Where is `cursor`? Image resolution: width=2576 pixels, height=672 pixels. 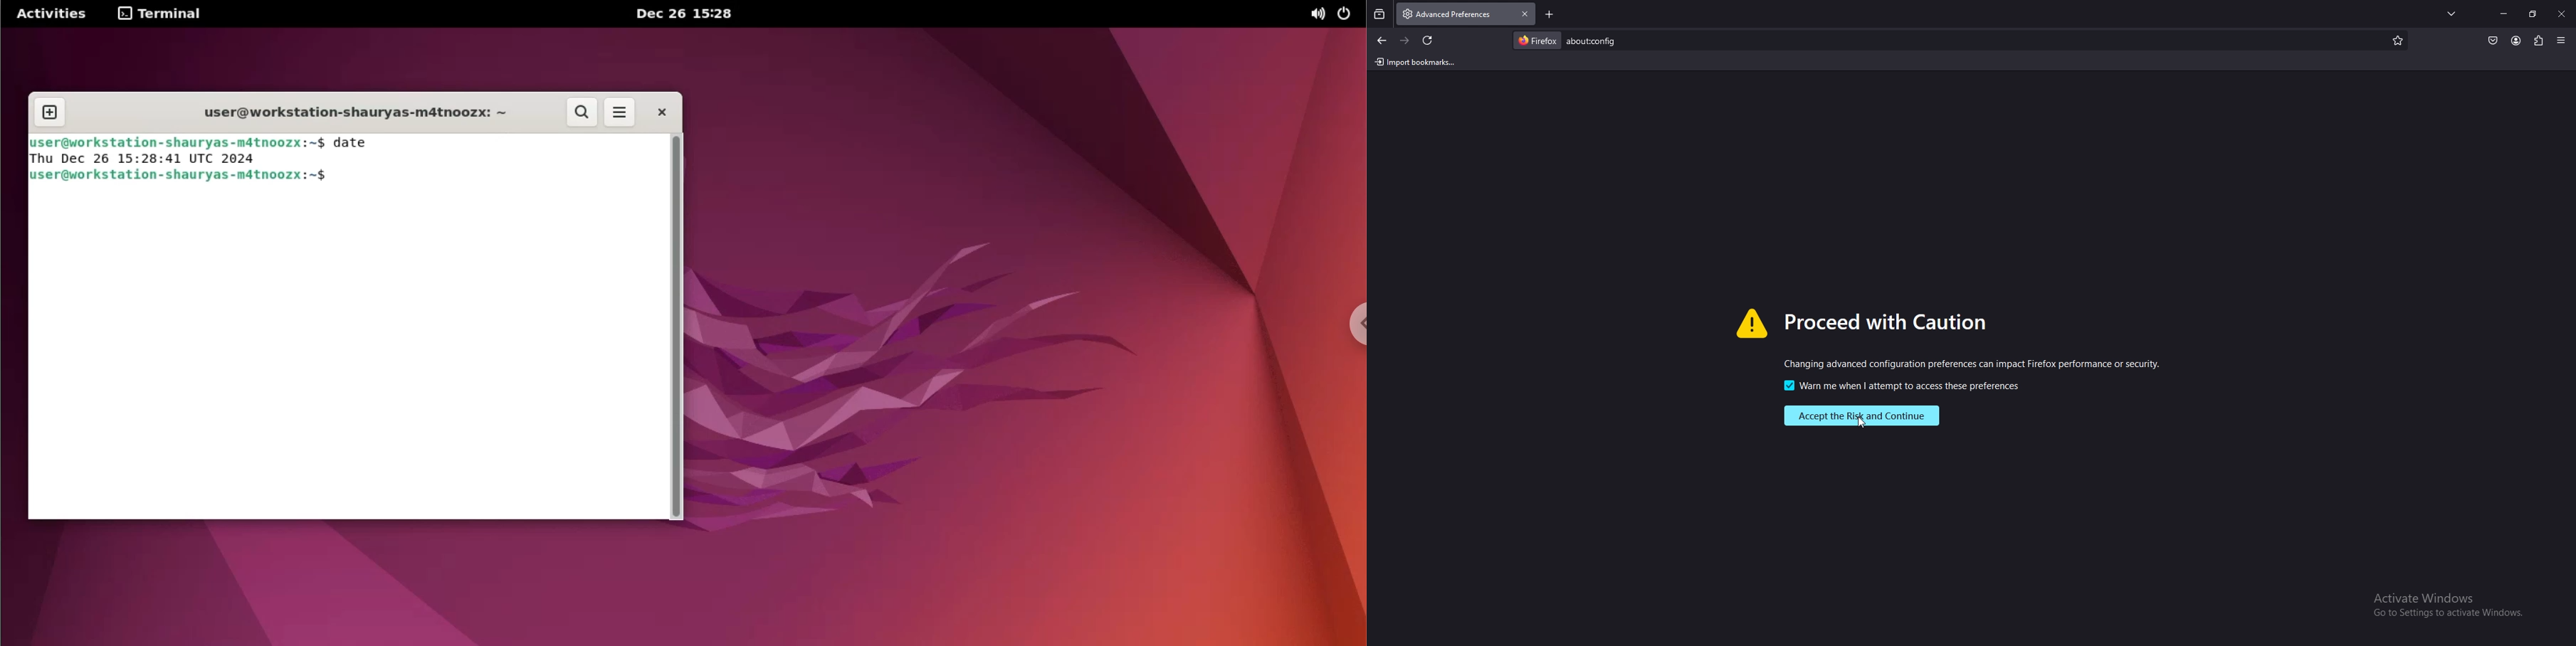
cursor is located at coordinates (1866, 426).